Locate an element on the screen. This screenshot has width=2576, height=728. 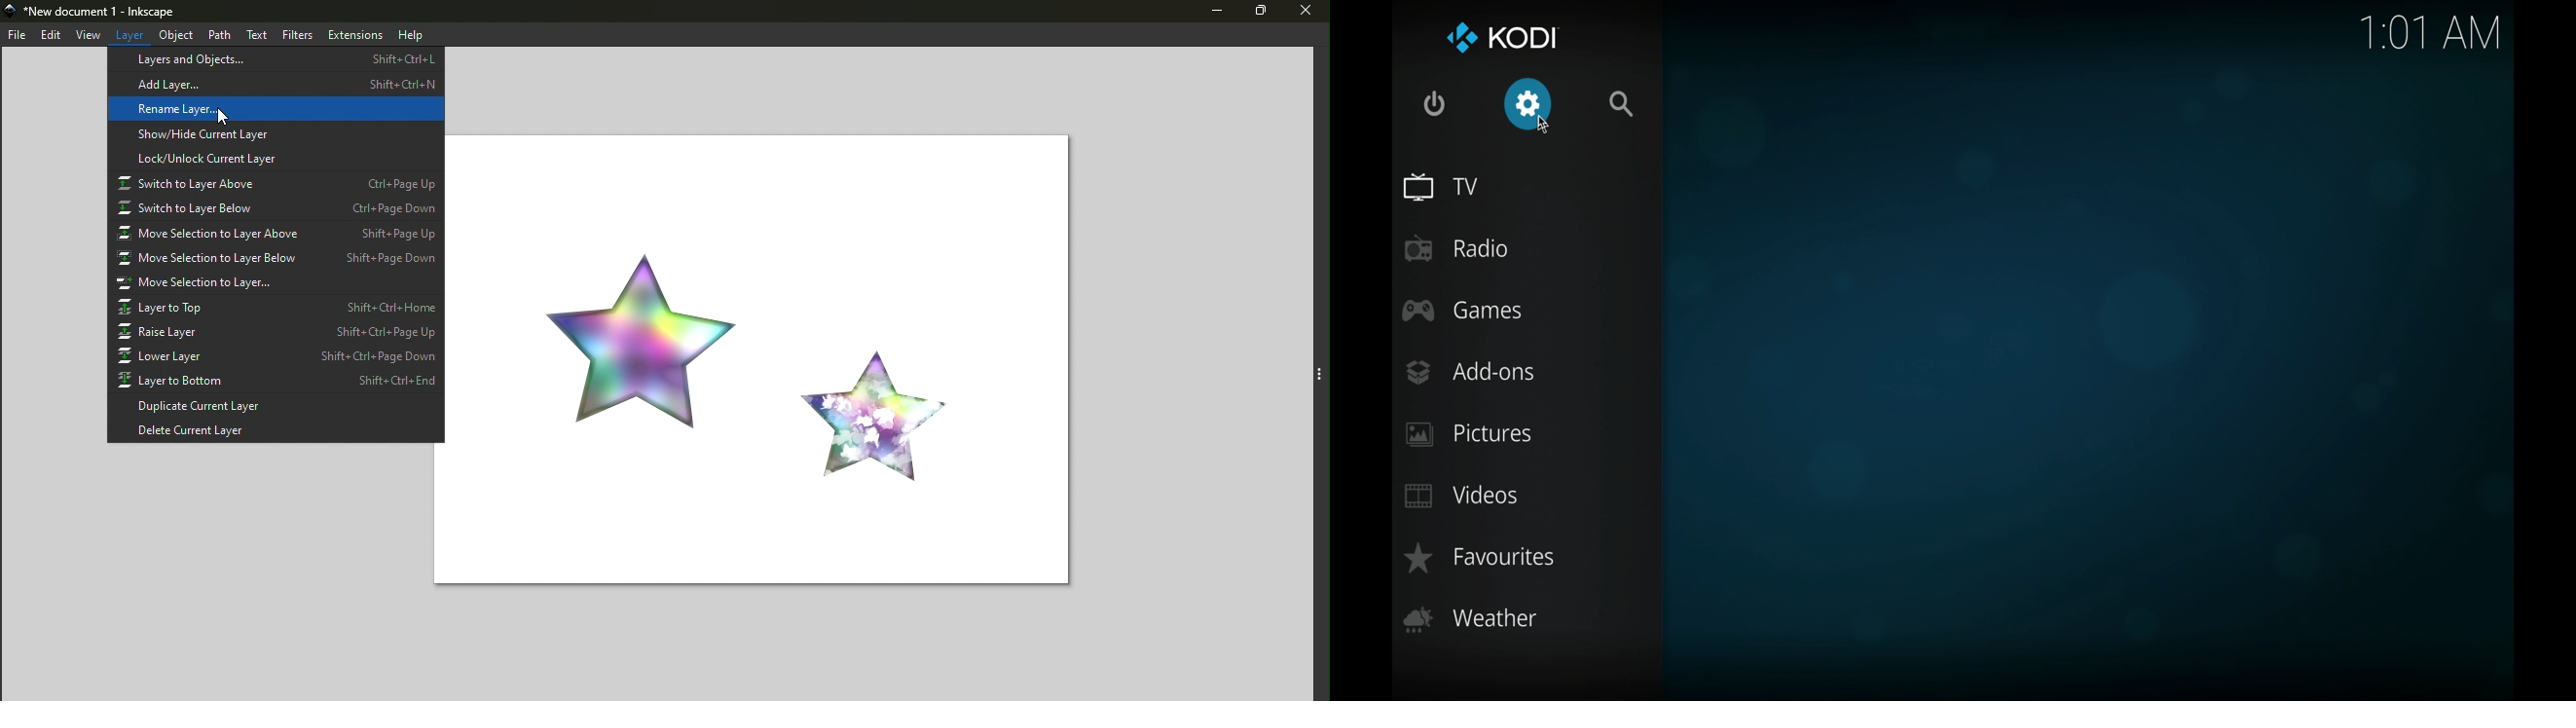
maximize is located at coordinates (1267, 14).